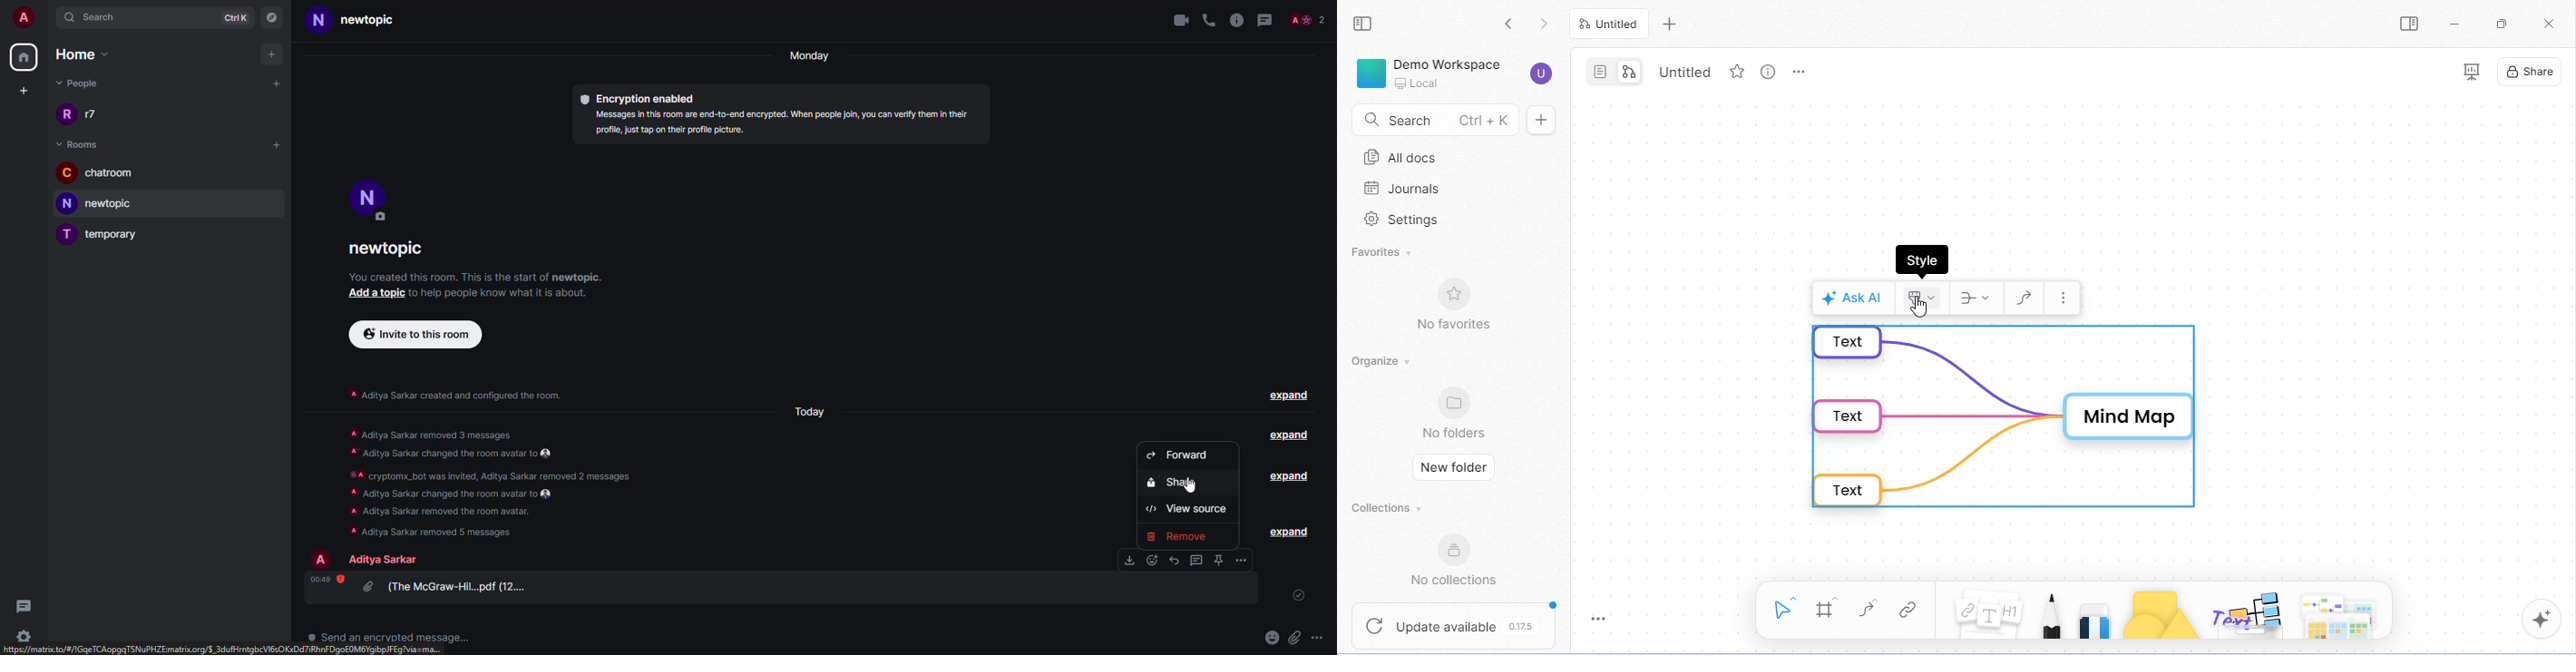  What do you see at coordinates (1387, 252) in the screenshot?
I see `favorites` at bounding box center [1387, 252].